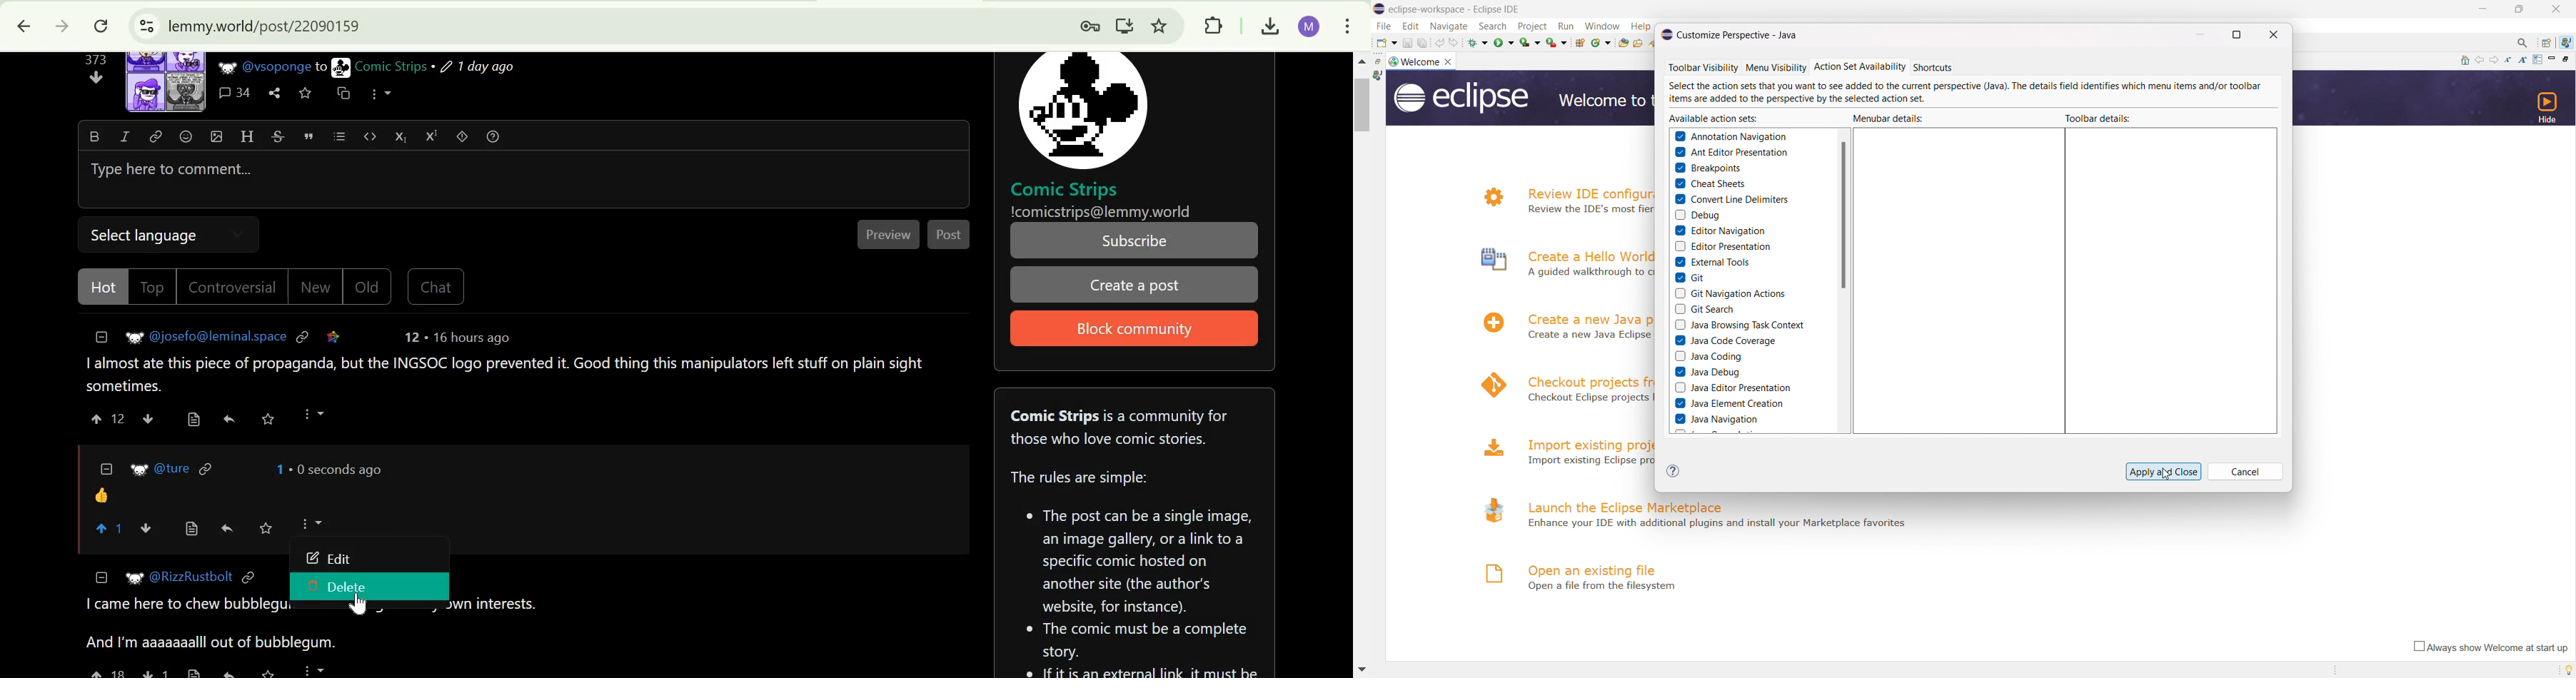 The height and width of the screenshot is (700, 2576). What do you see at coordinates (342, 92) in the screenshot?
I see `cross-post` at bounding box center [342, 92].